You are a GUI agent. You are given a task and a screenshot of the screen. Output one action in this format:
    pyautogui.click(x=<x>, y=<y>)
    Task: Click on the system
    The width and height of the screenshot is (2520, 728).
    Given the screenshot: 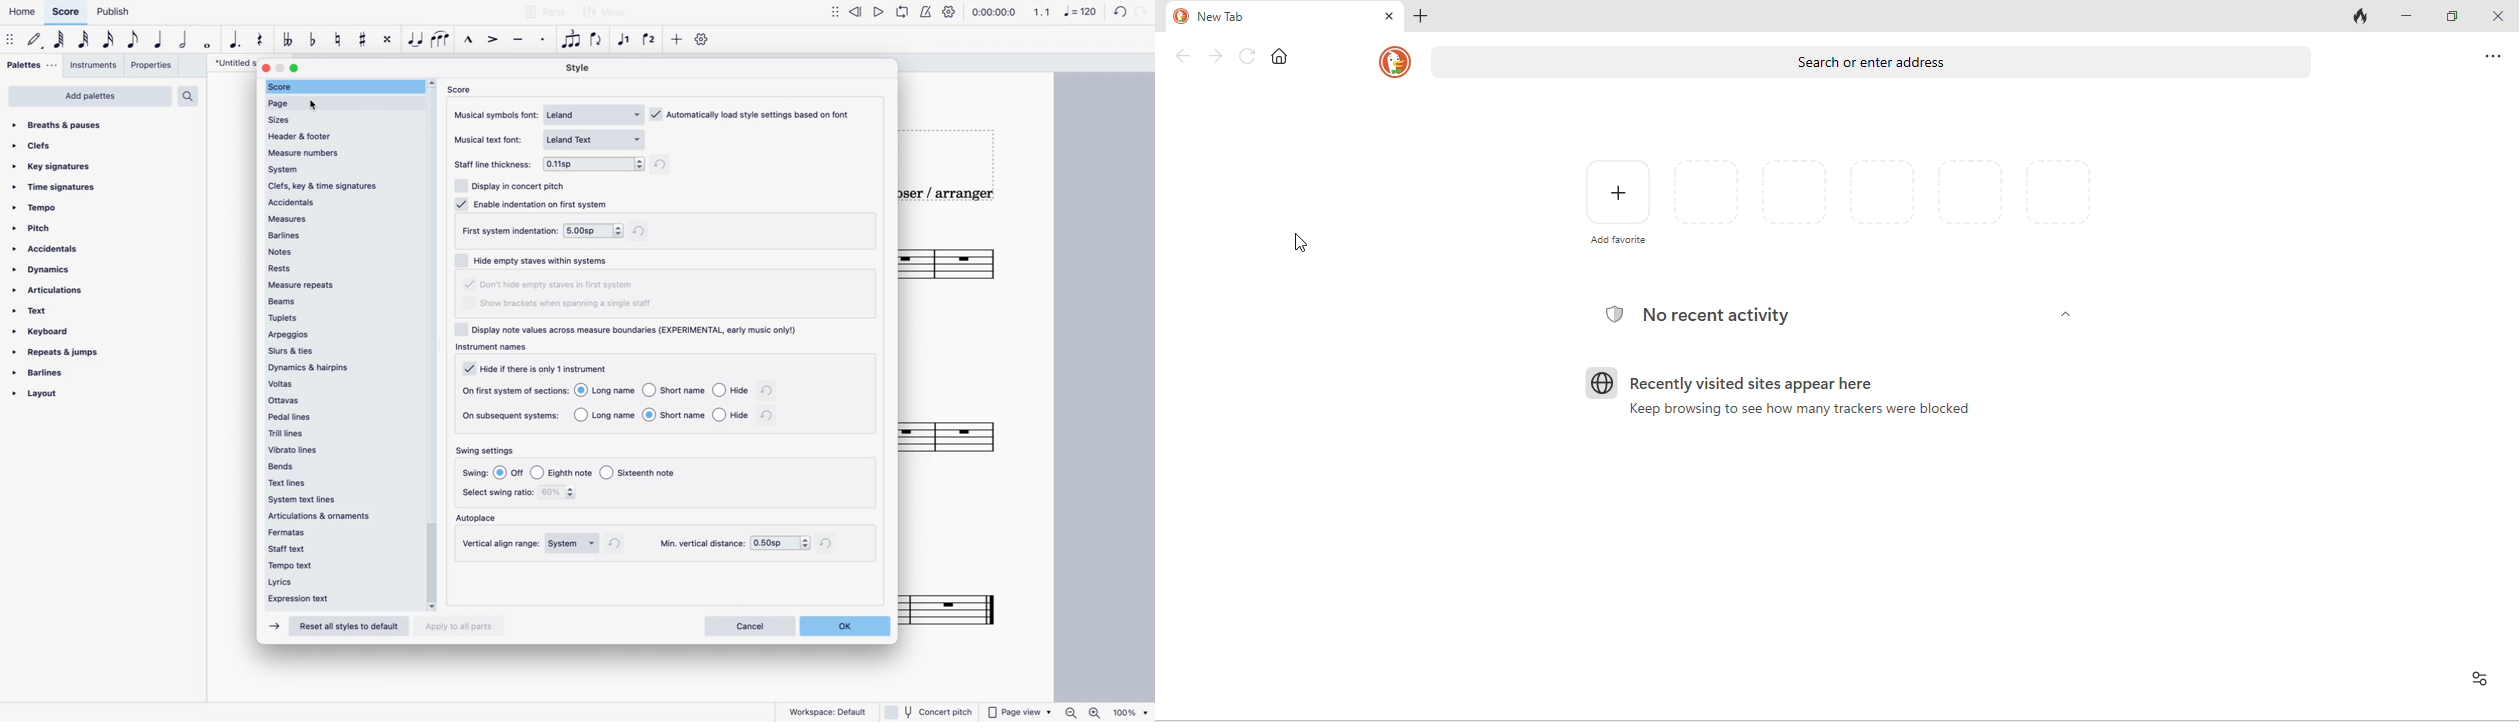 What is the action you would take?
    pyautogui.click(x=340, y=168)
    